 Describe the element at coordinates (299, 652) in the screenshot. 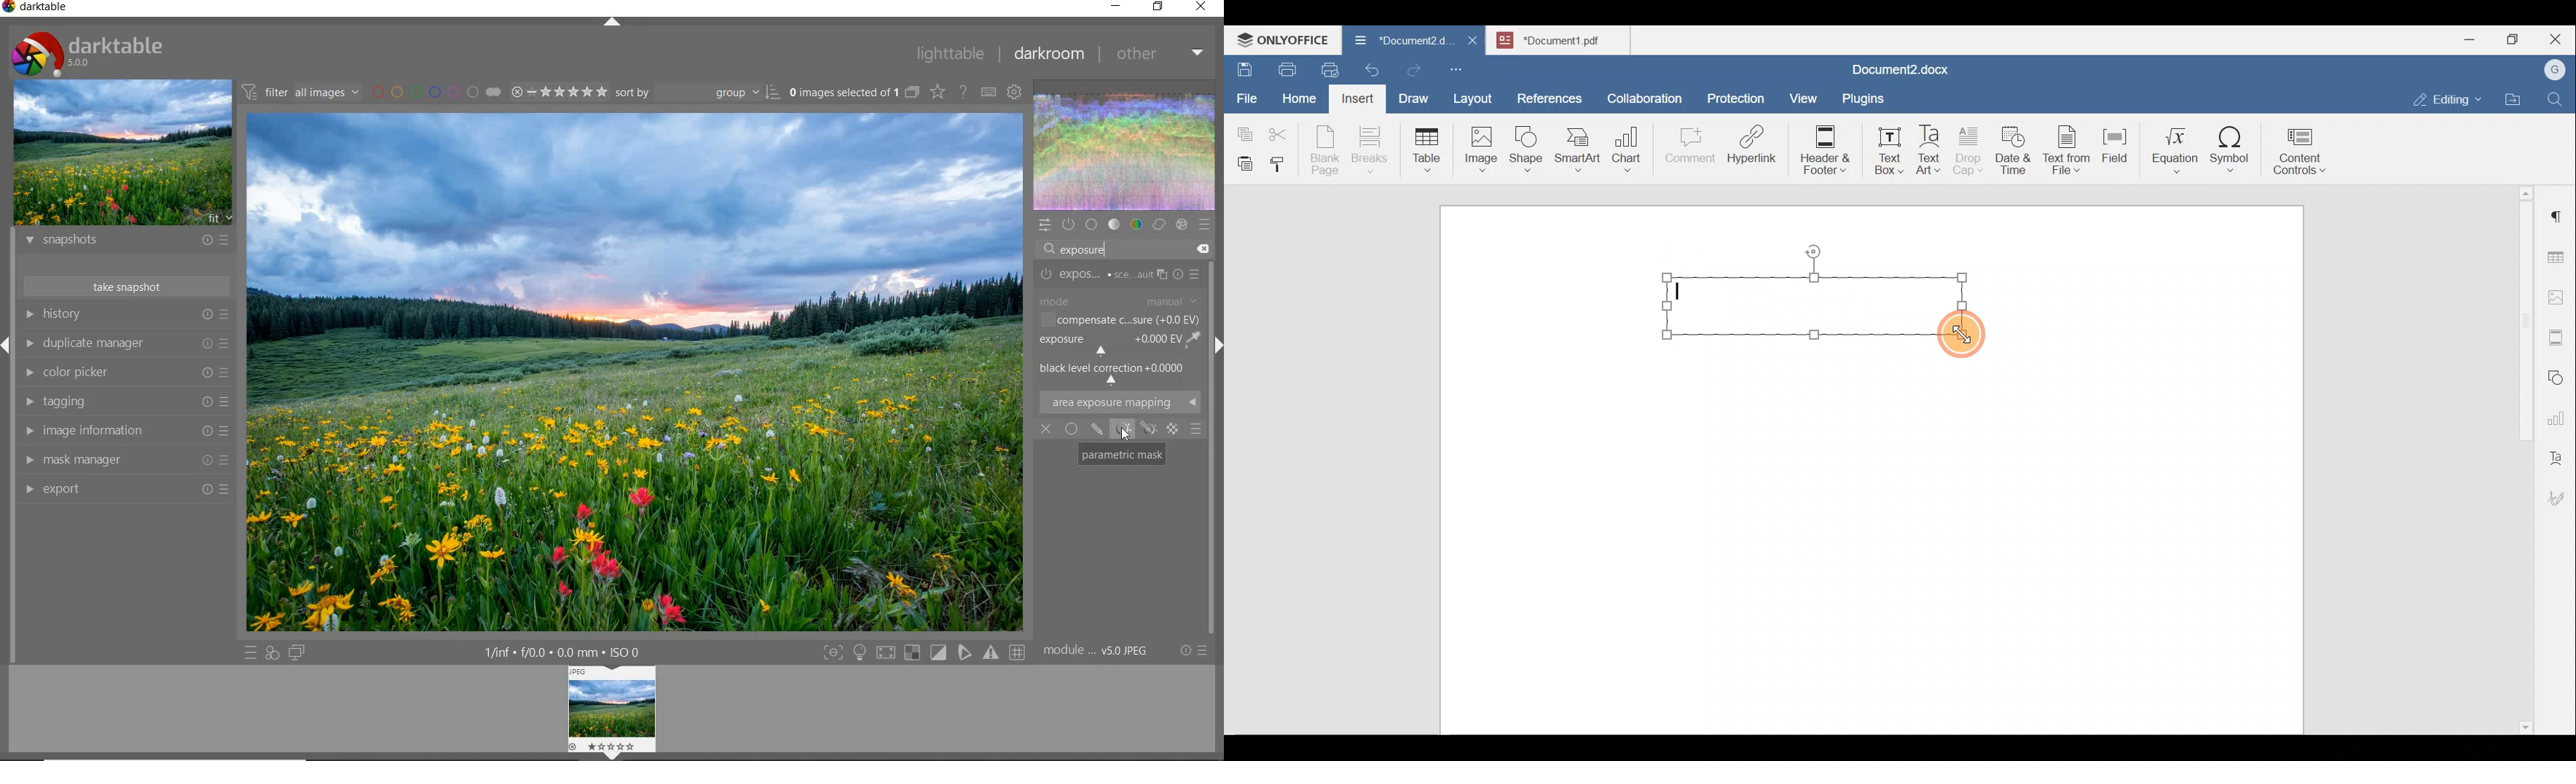

I see `display a second darkroom image below` at that location.